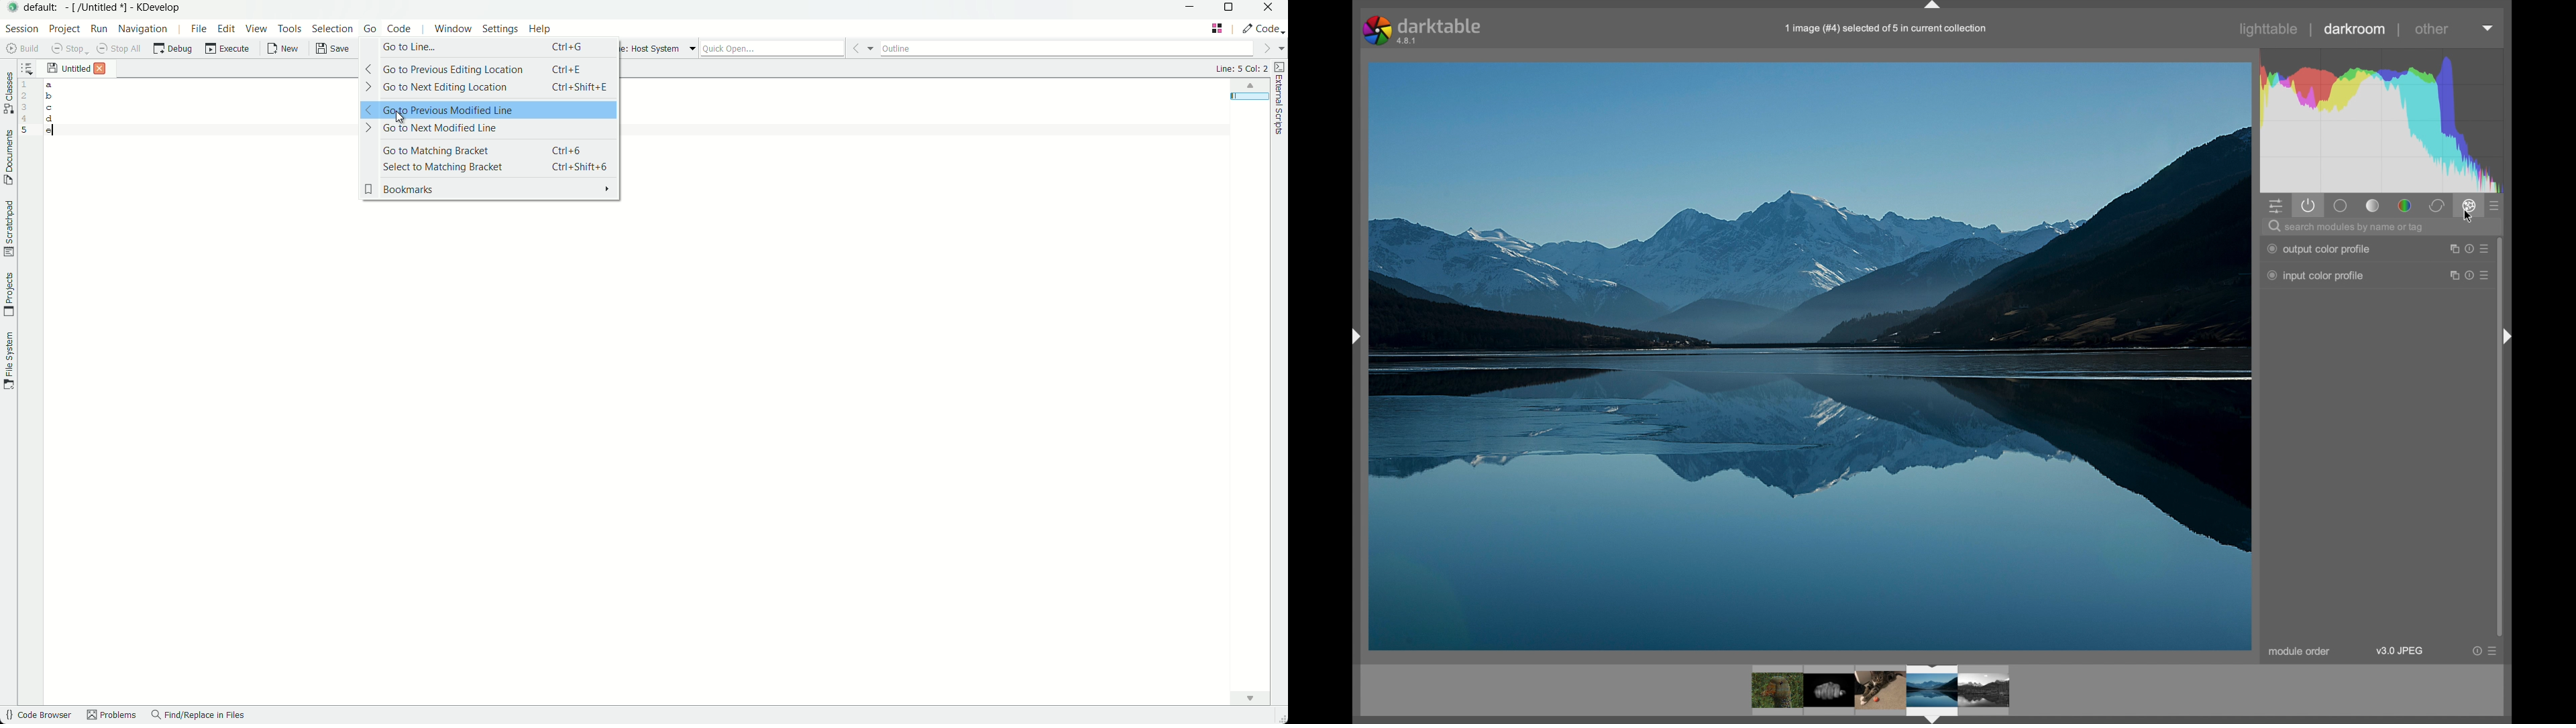  Describe the element at coordinates (1935, 7) in the screenshot. I see `drag handle` at that location.